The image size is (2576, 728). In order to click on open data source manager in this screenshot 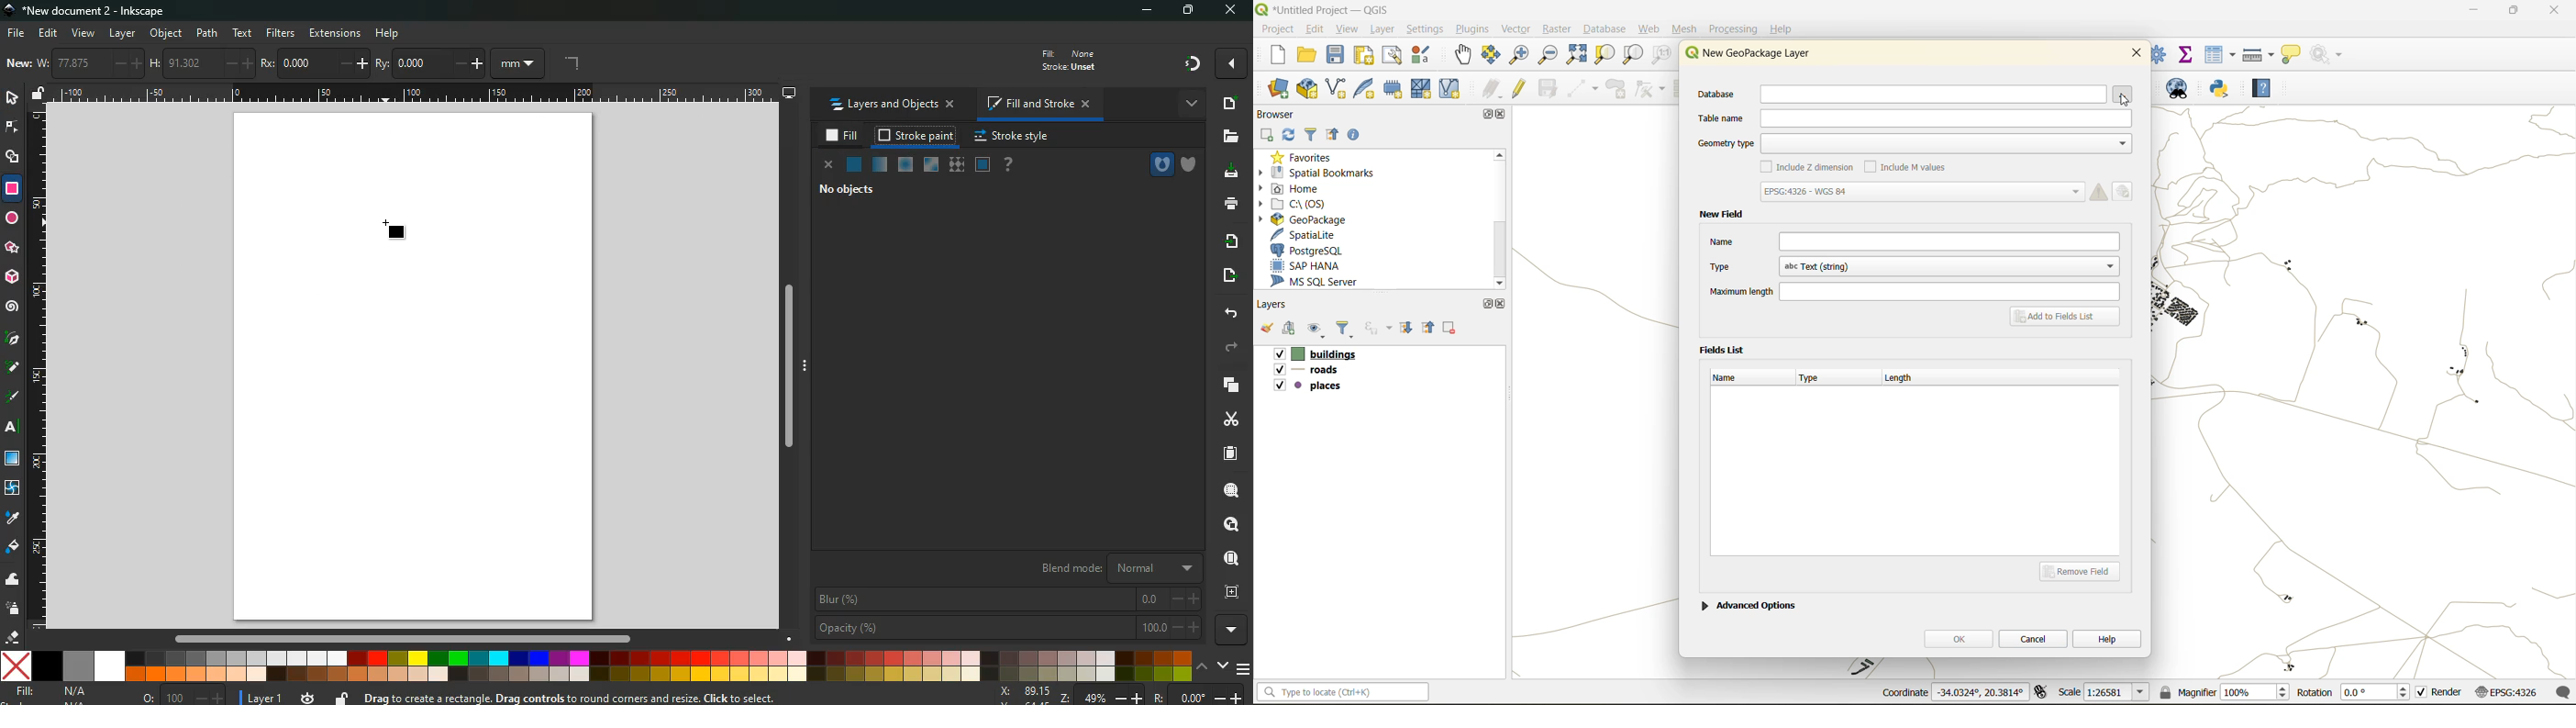, I will do `click(1279, 89)`.